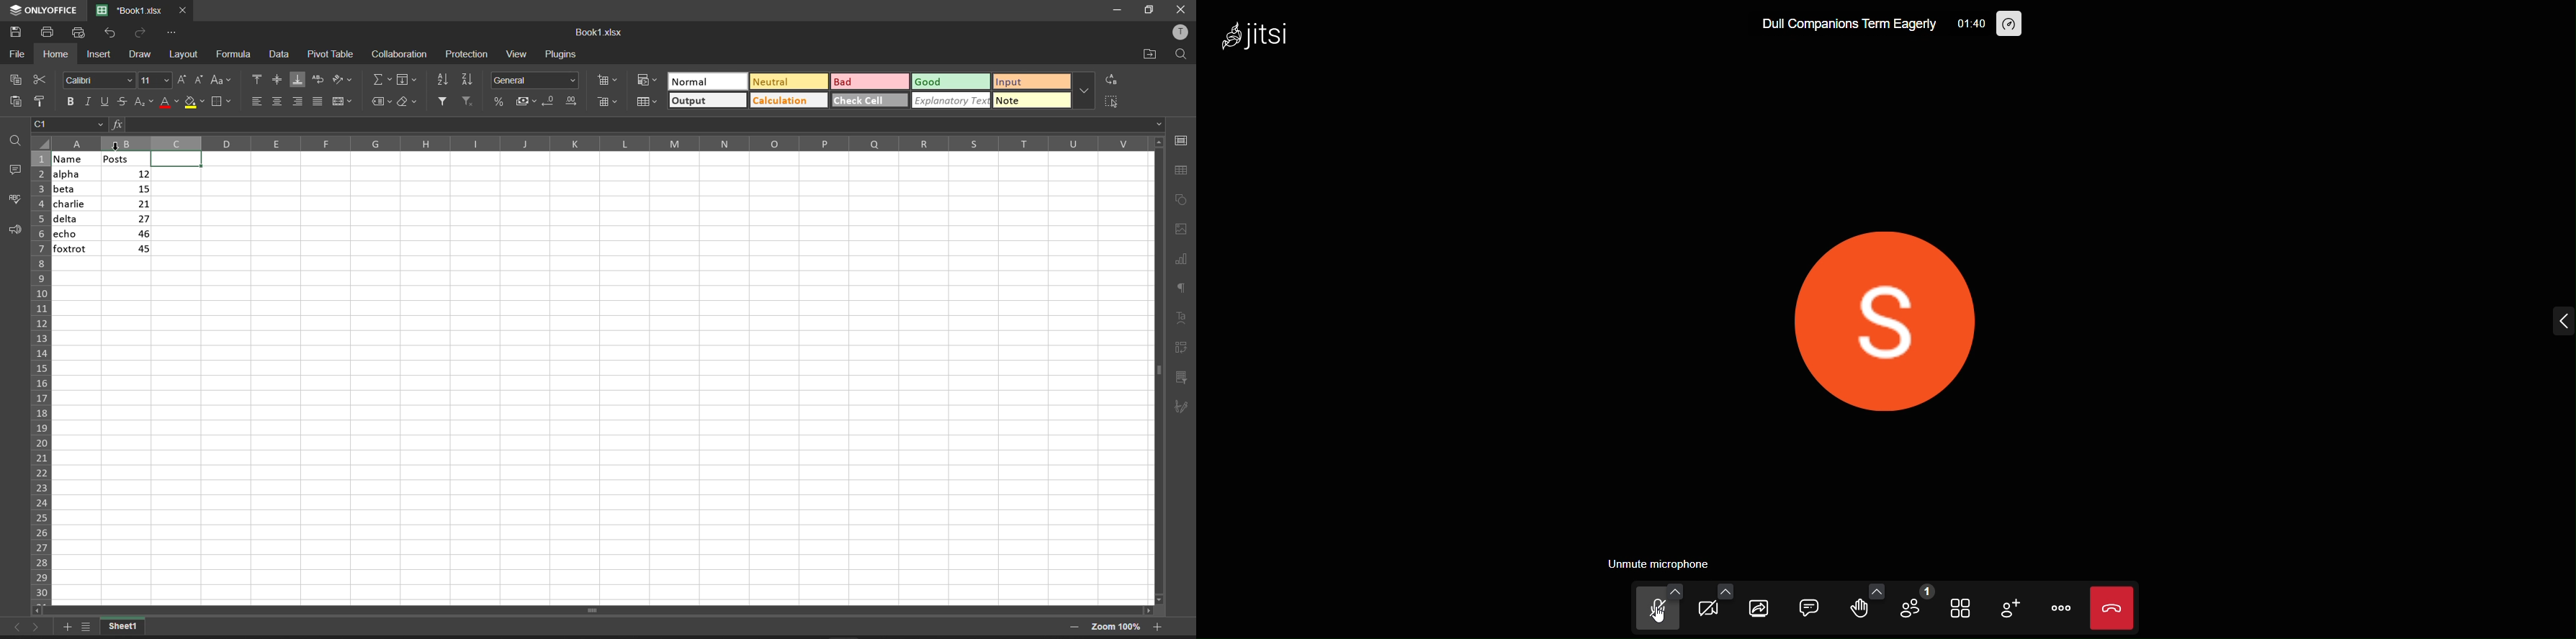  What do you see at coordinates (11, 626) in the screenshot?
I see `move to the sheet left` at bounding box center [11, 626].